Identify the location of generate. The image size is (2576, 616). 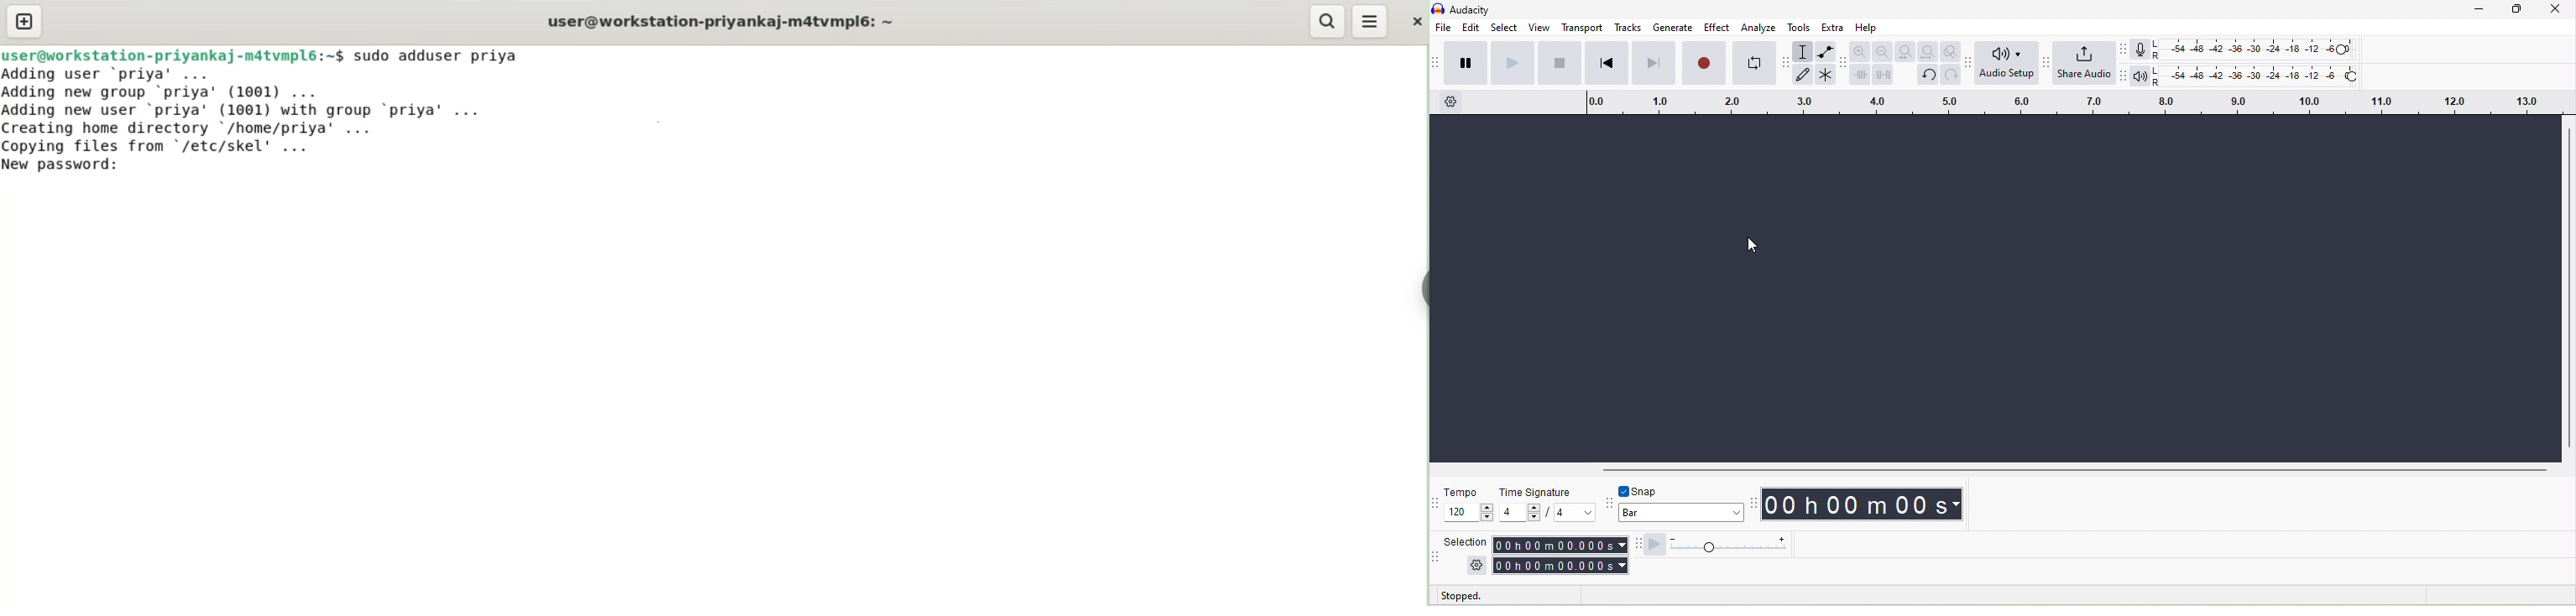
(1673, 27).